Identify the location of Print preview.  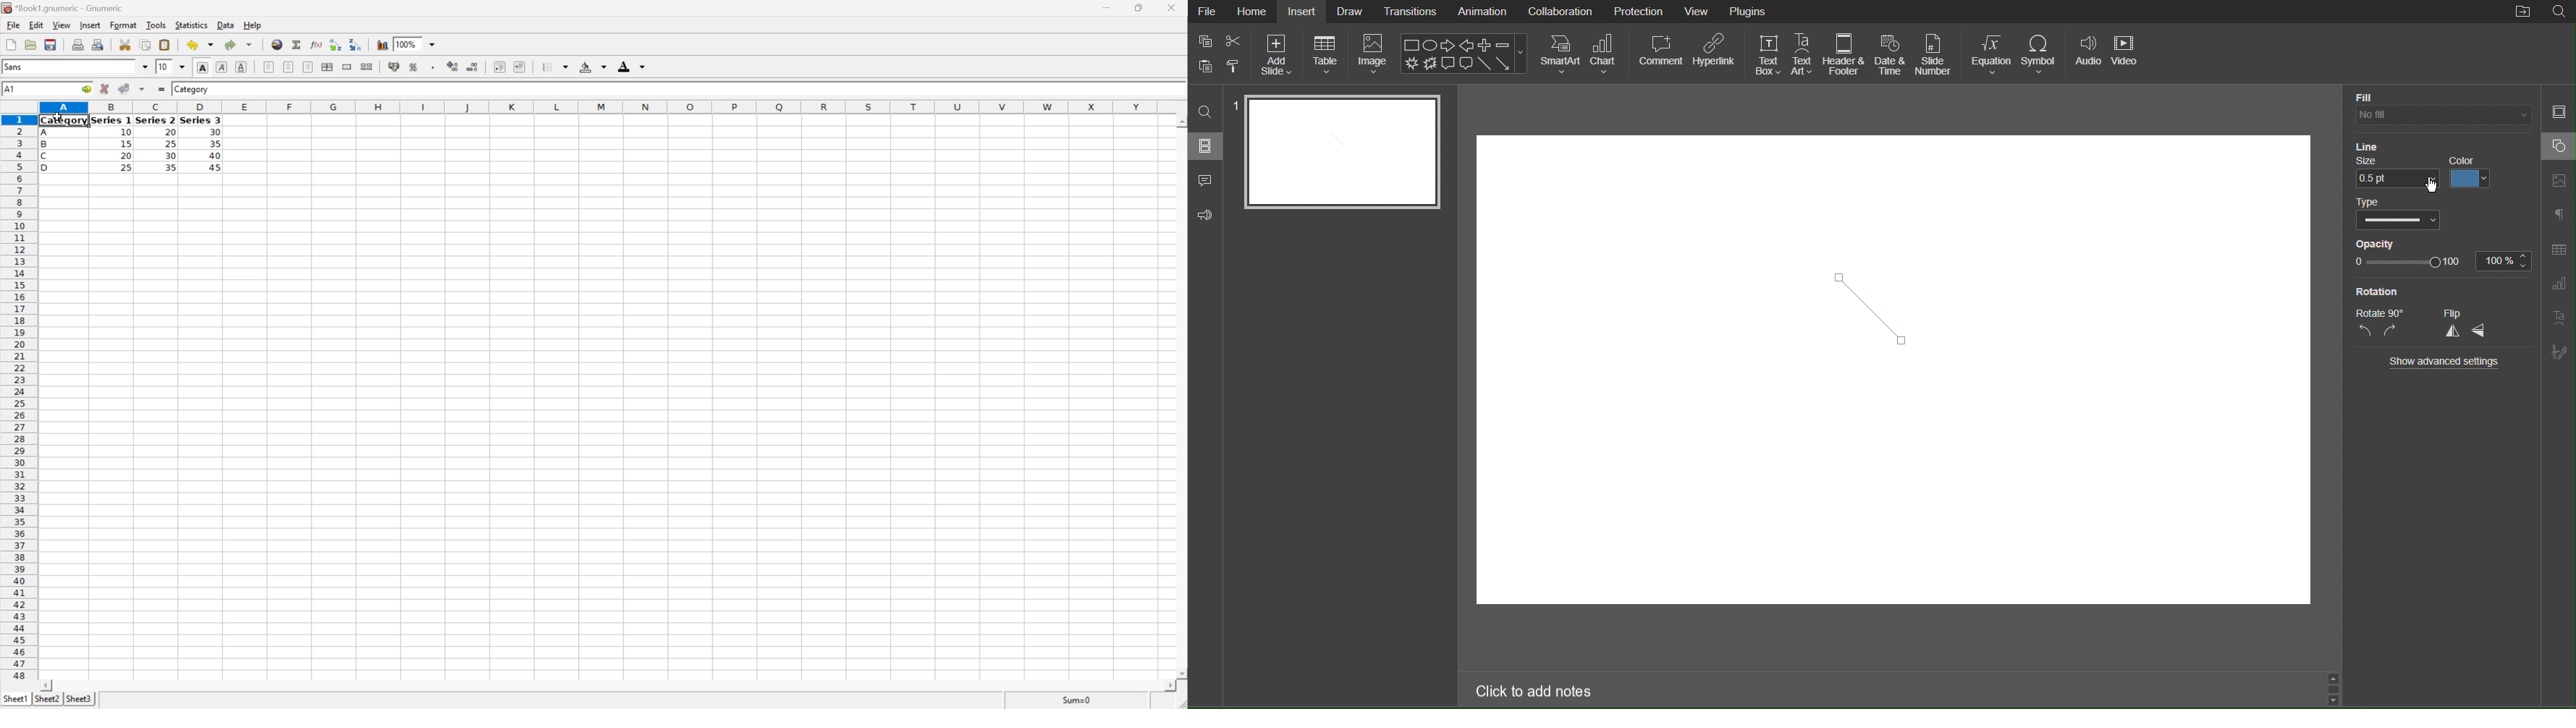
(99, 45).